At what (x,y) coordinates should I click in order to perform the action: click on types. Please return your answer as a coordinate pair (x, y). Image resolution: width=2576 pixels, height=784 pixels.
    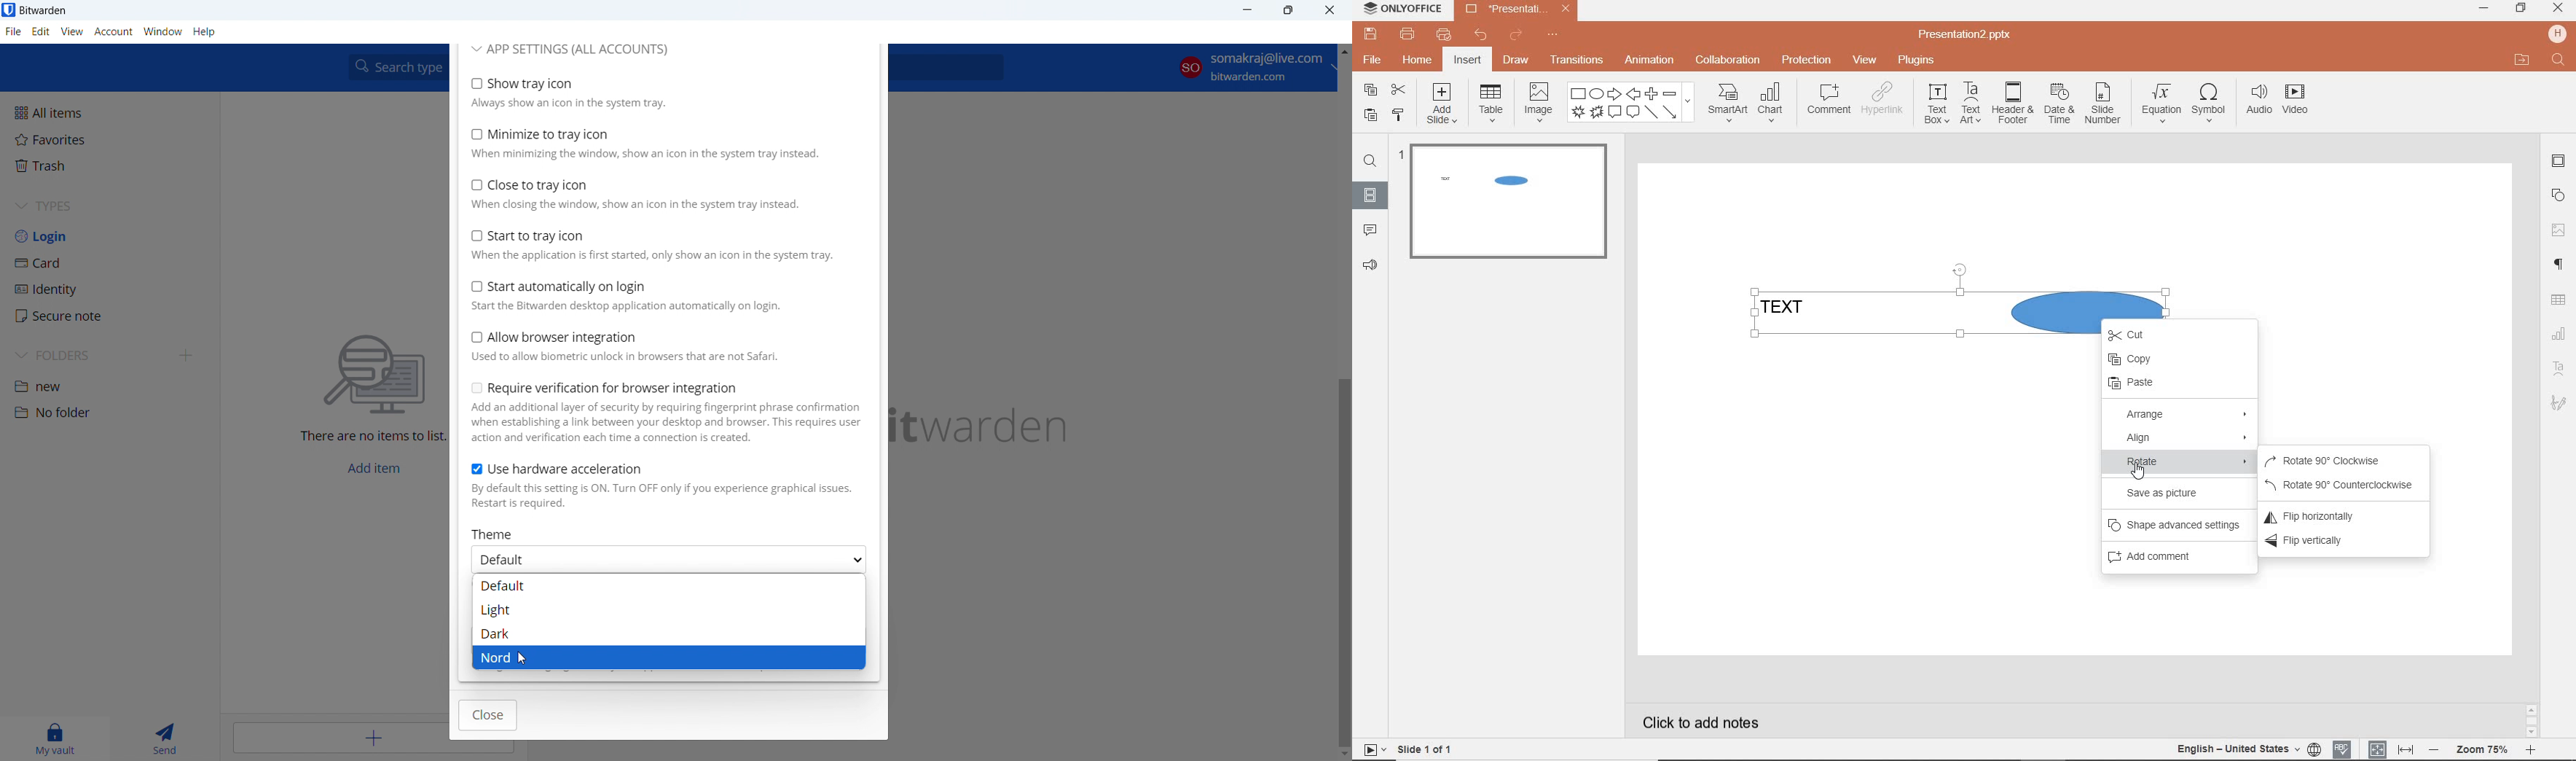
    Looking at the image, I should click on (109, 206).